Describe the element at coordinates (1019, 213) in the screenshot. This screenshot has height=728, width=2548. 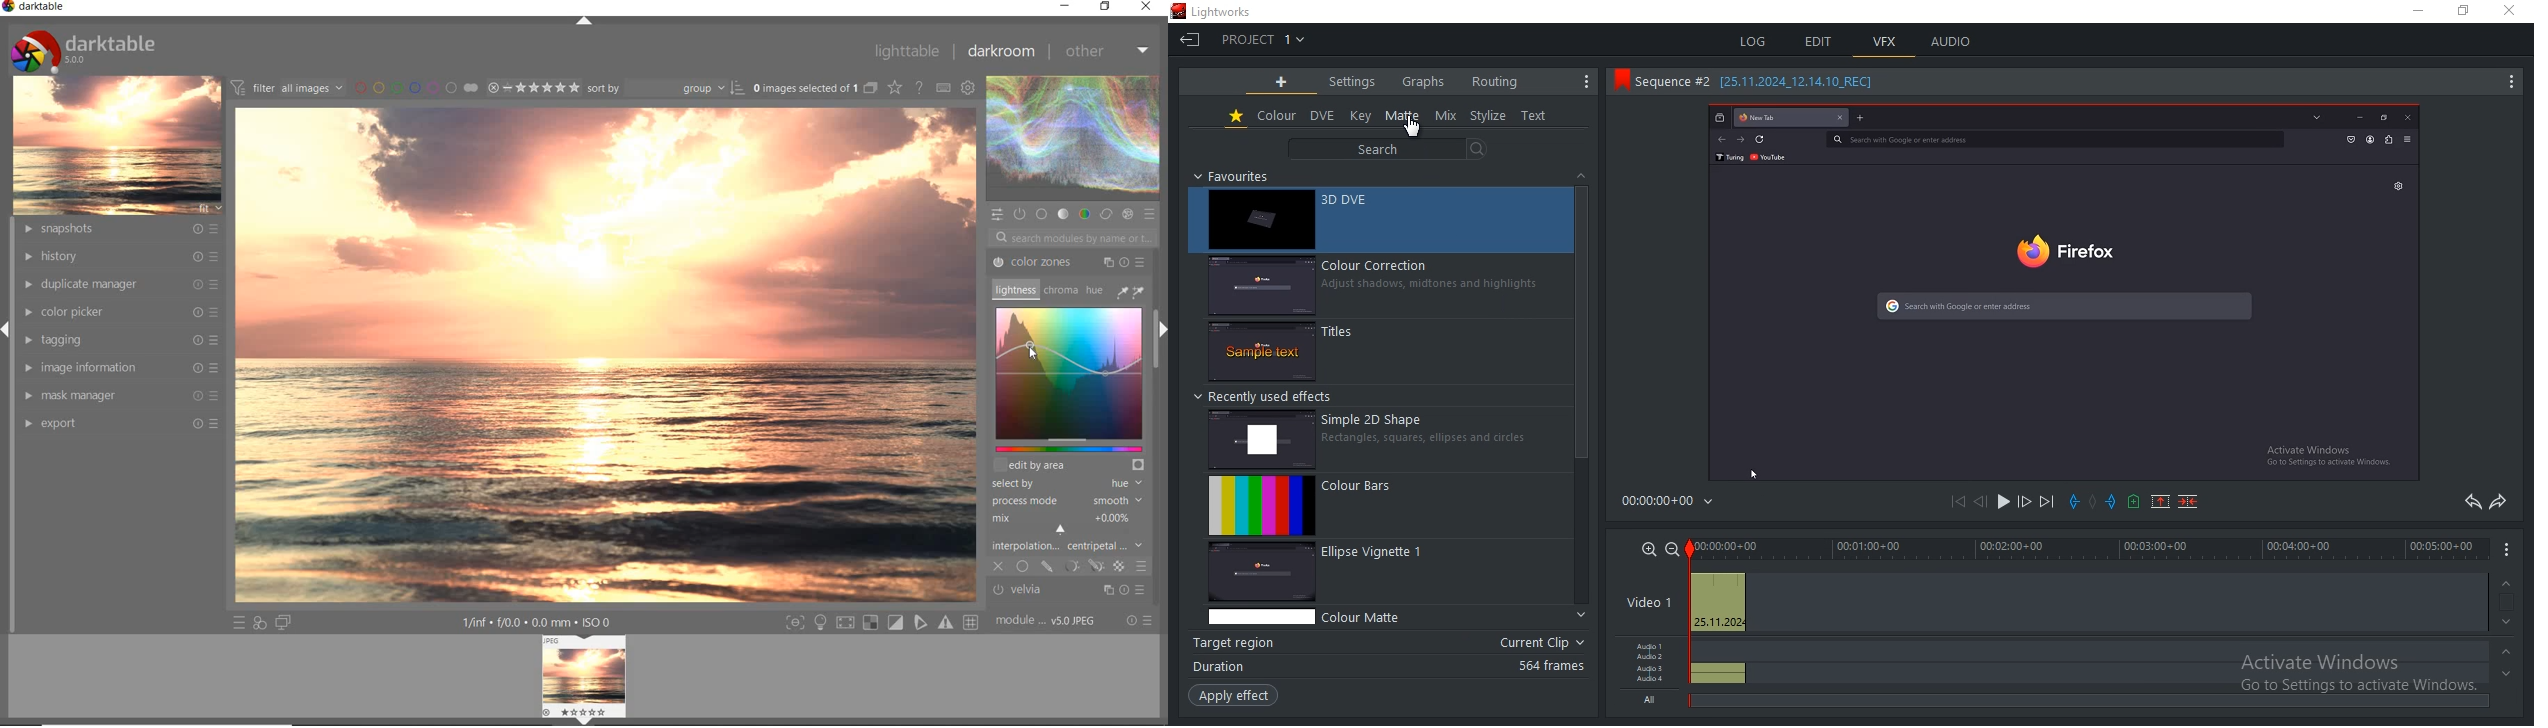
I see `SHOW ONLY ACTIVE MODULES` at that location.